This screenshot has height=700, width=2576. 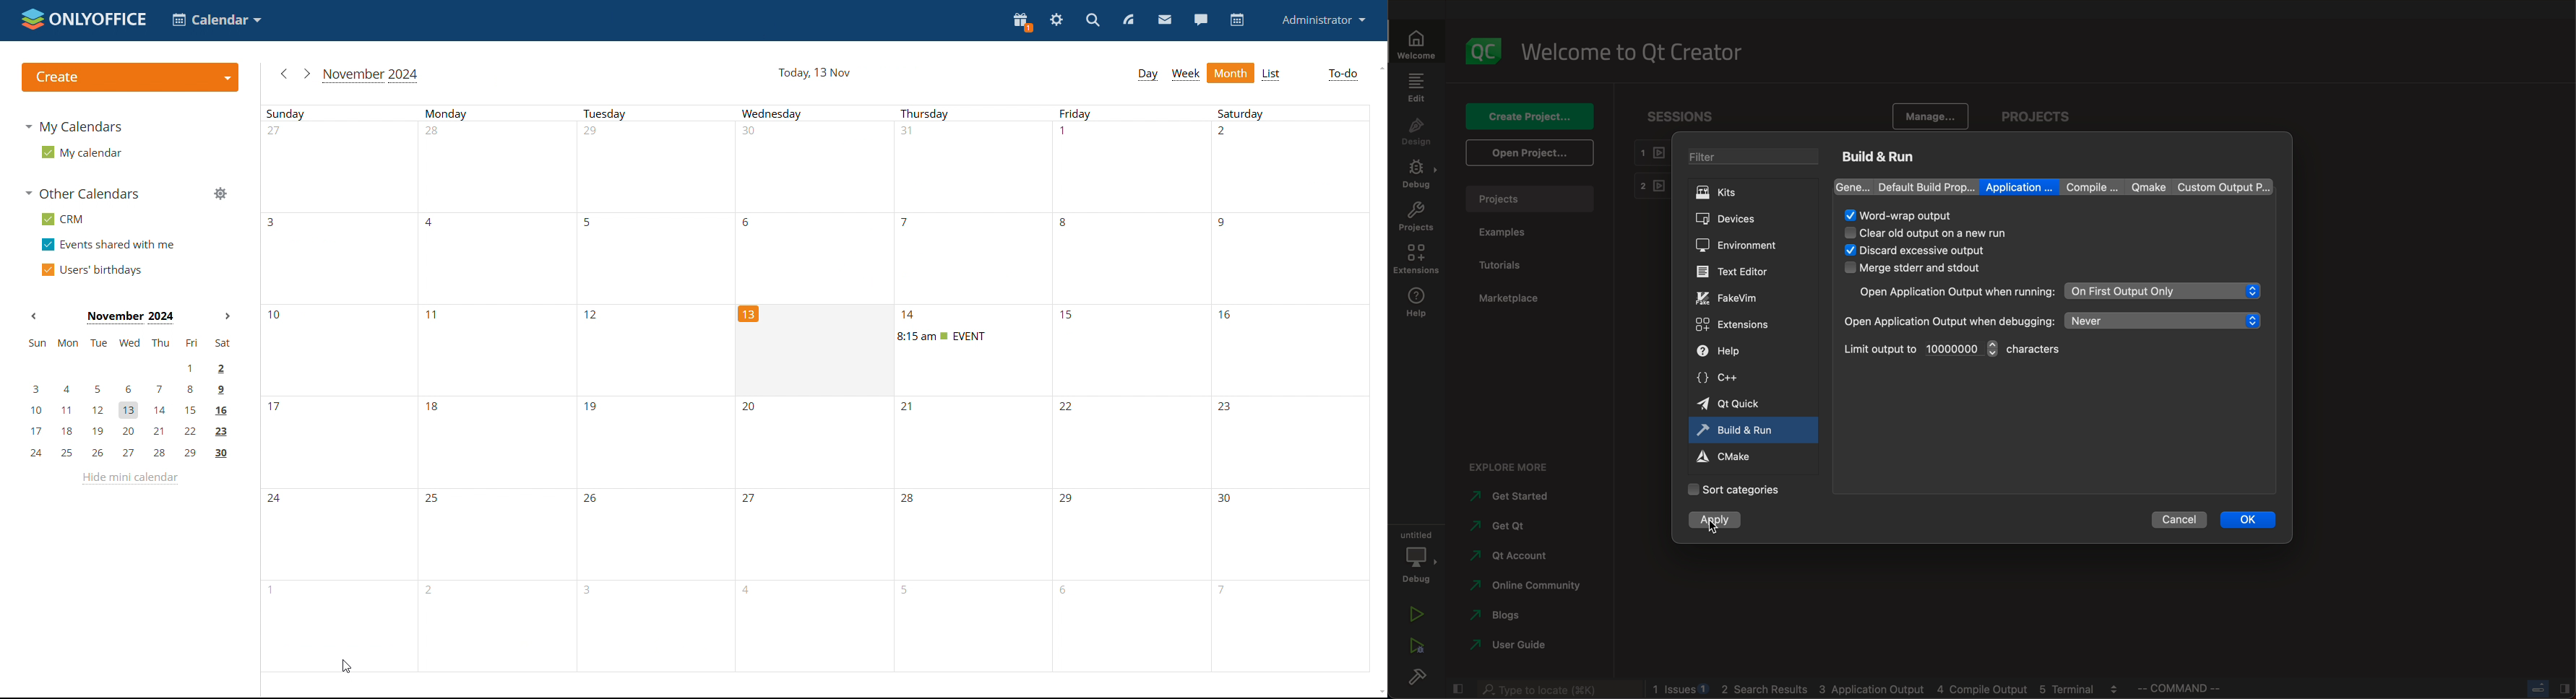 I want to click on mail, so click(x=1163, y=20).